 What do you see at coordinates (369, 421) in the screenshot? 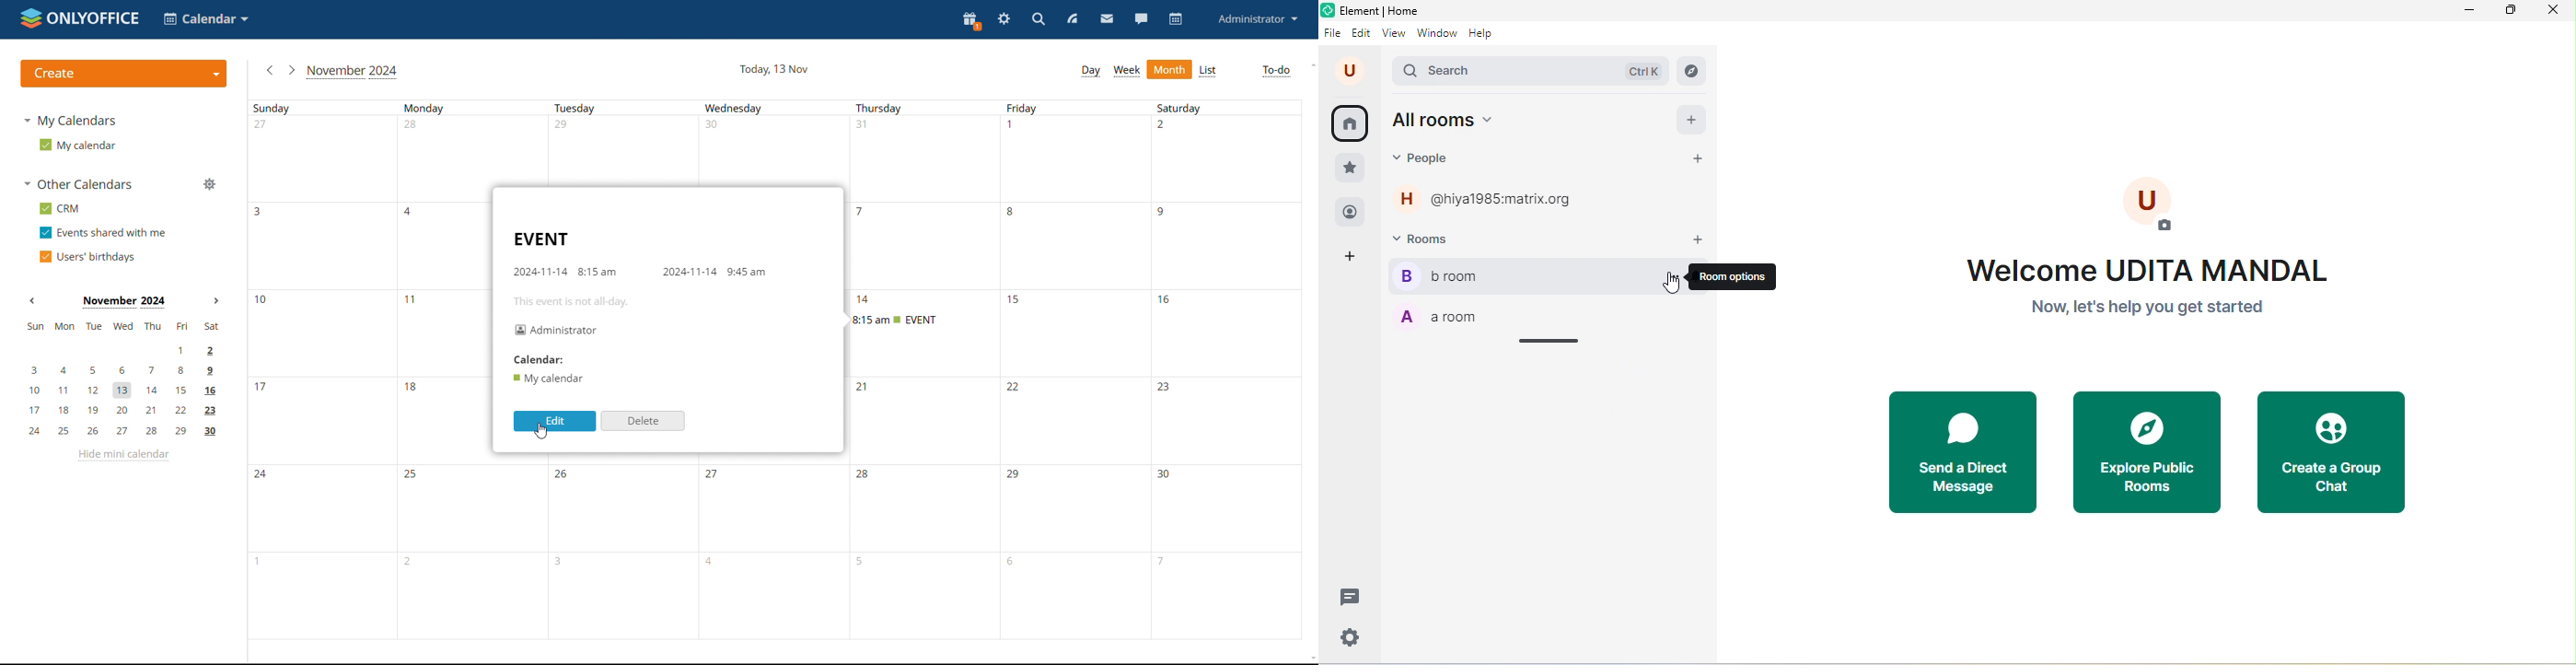
I see `unallocated time slots` at bounding box center [369, 421].